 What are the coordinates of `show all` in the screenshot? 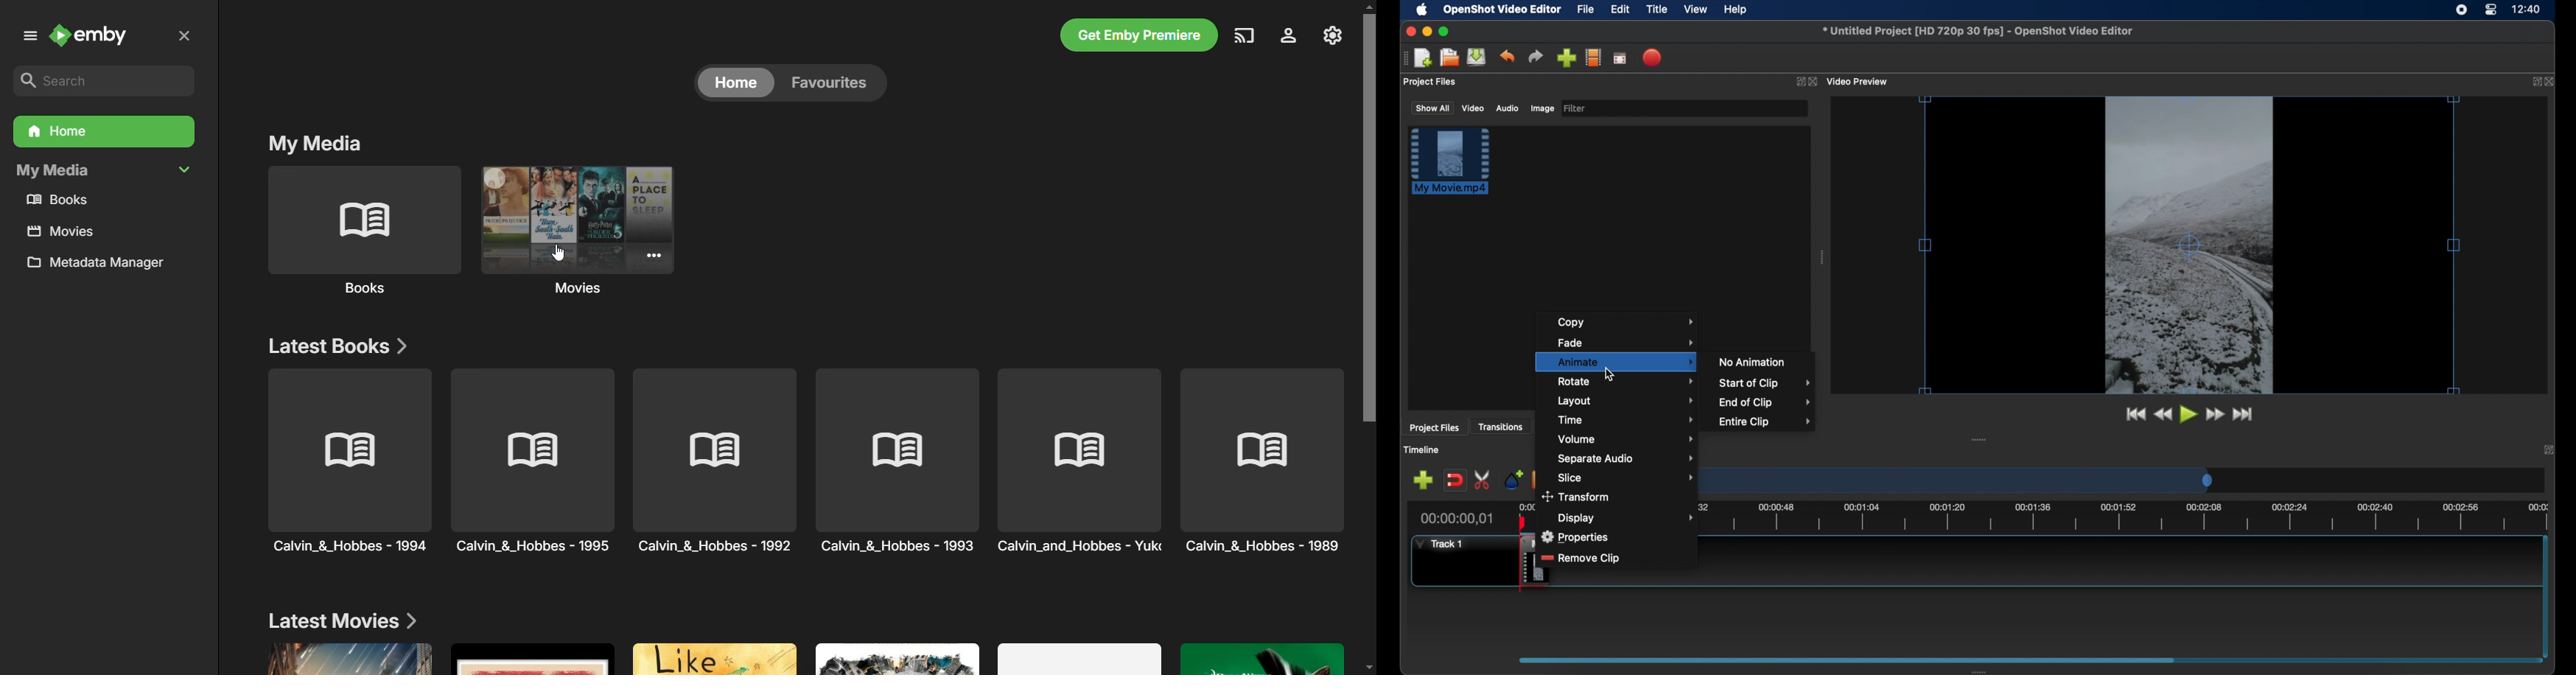 It's located at (1432, 107).